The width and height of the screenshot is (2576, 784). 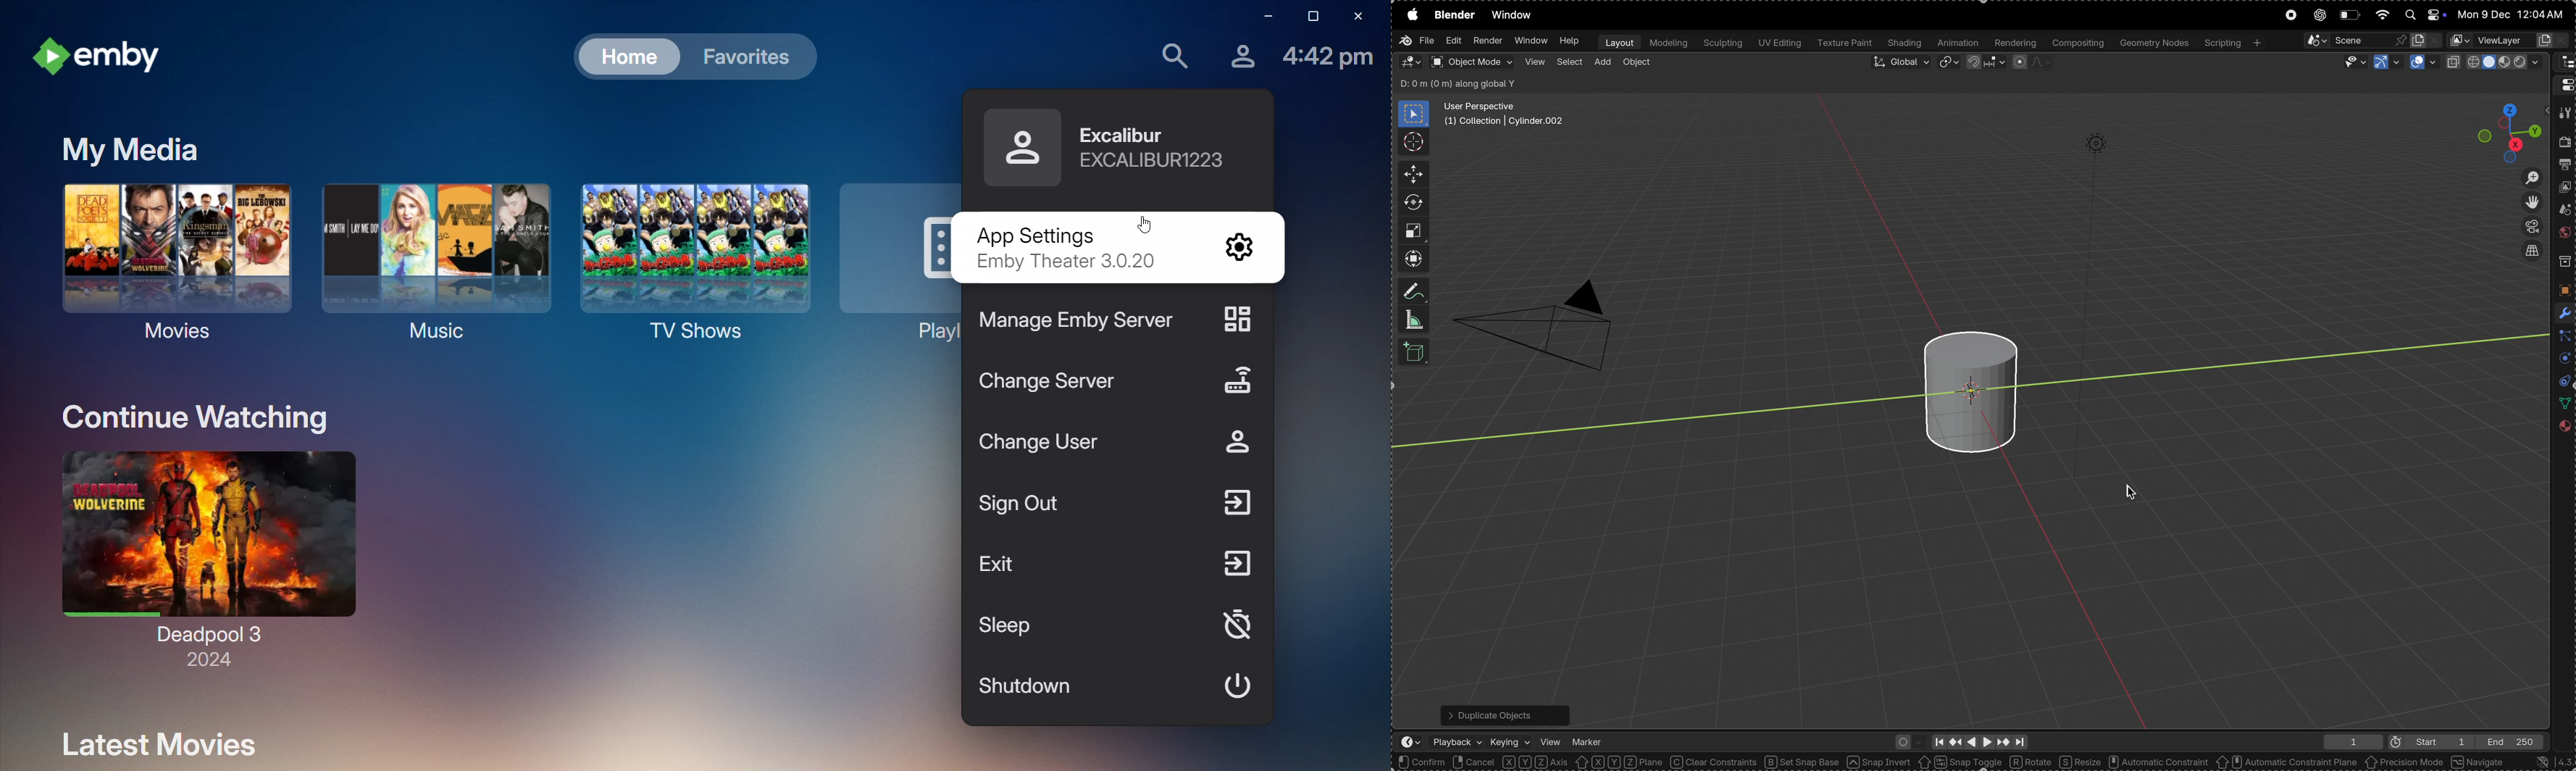 I want to click on layers, so click(x=2562, y=360).